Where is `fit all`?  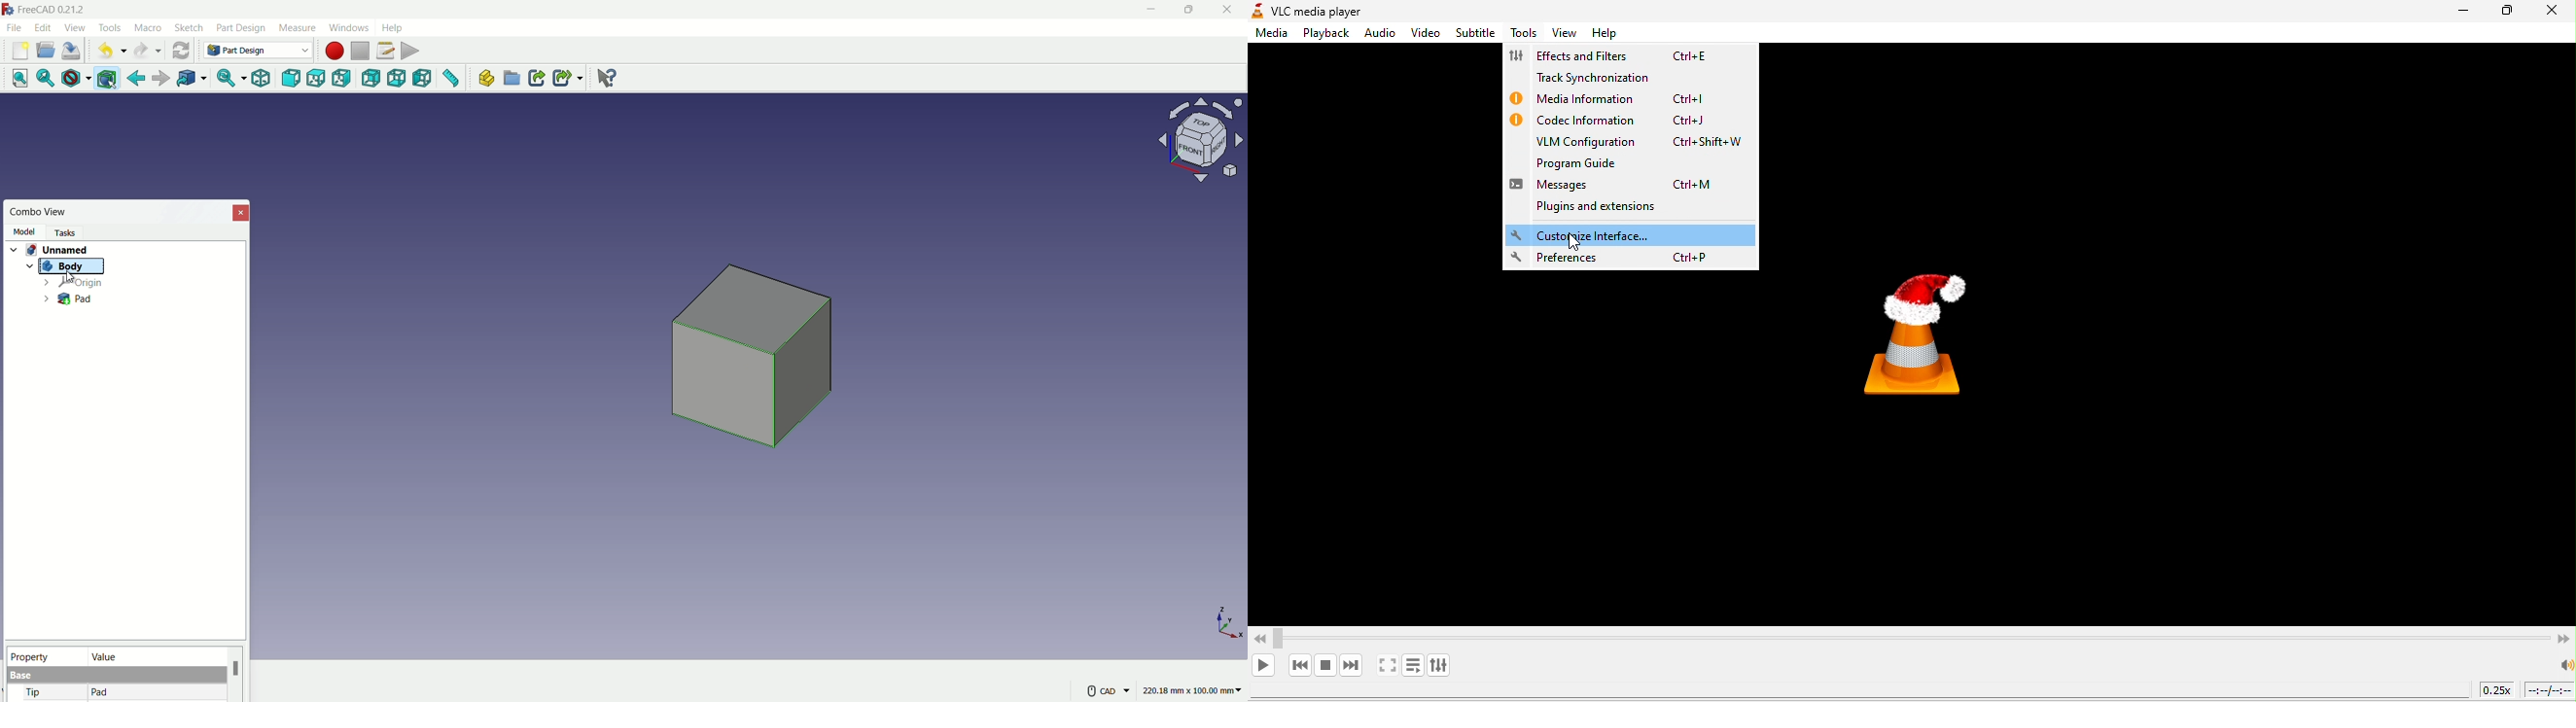
fit all is located at coordinates (16, 77).